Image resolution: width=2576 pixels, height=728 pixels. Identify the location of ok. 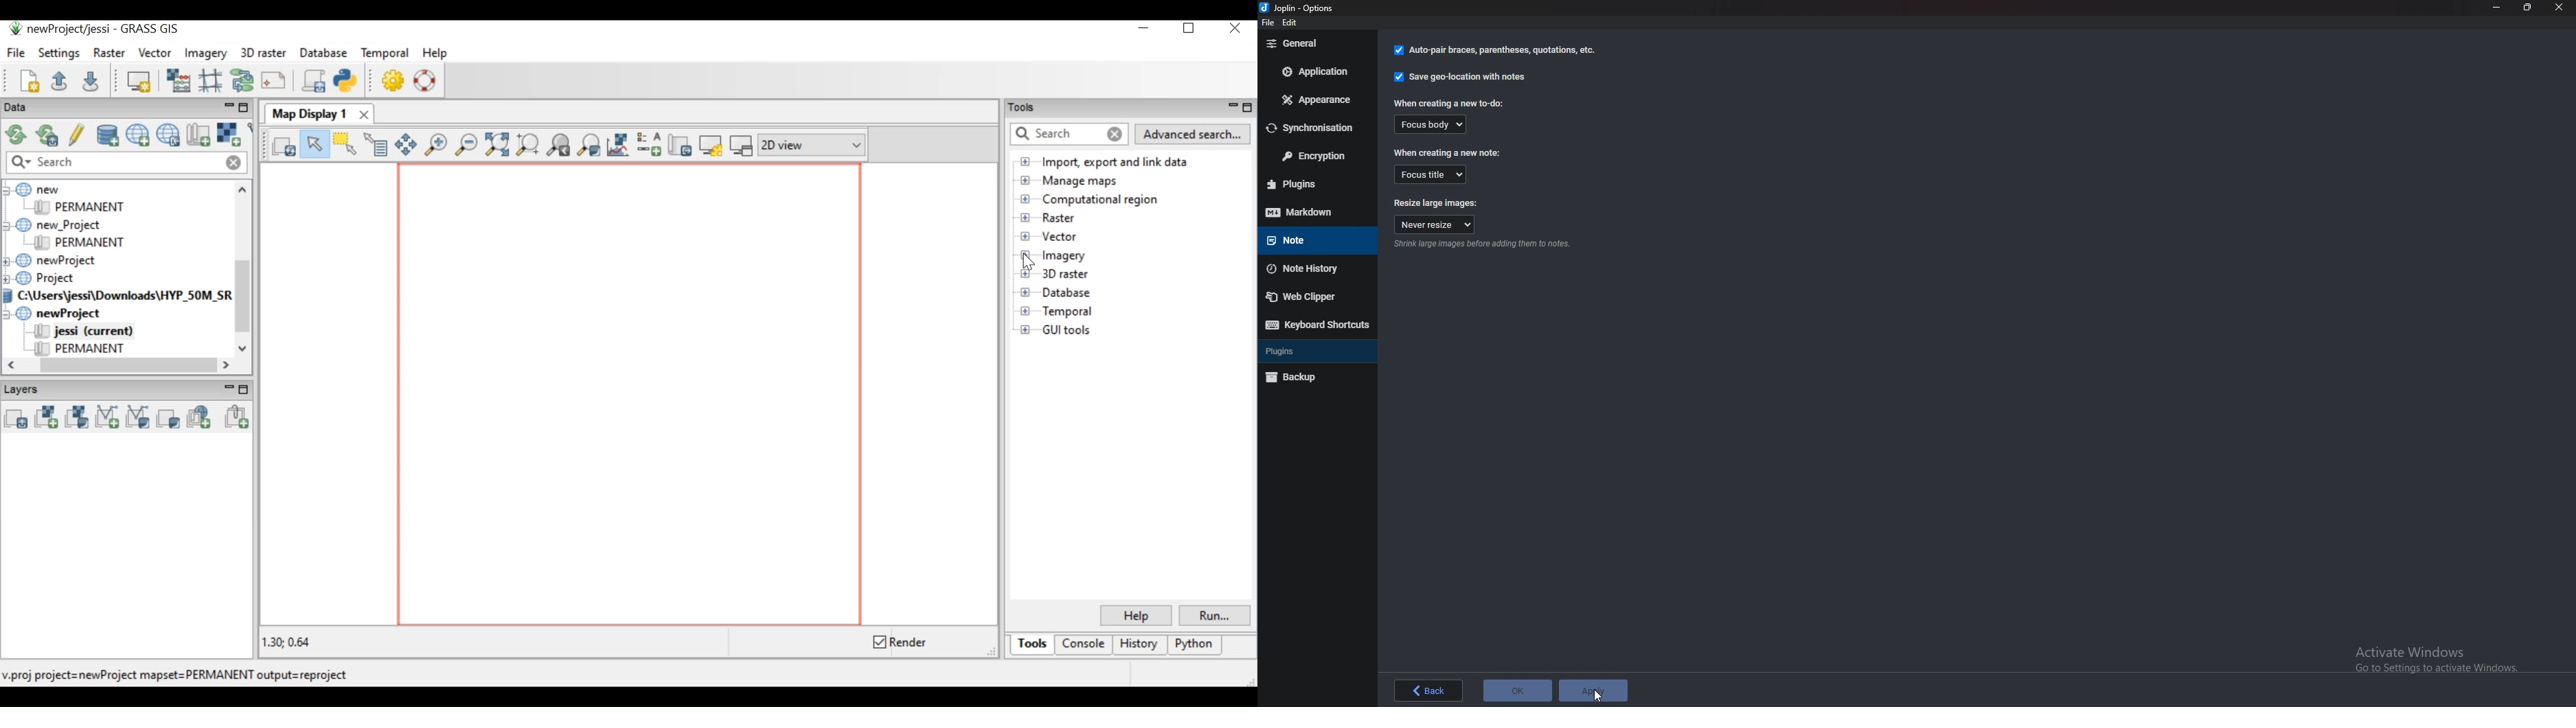
(1517, 690).